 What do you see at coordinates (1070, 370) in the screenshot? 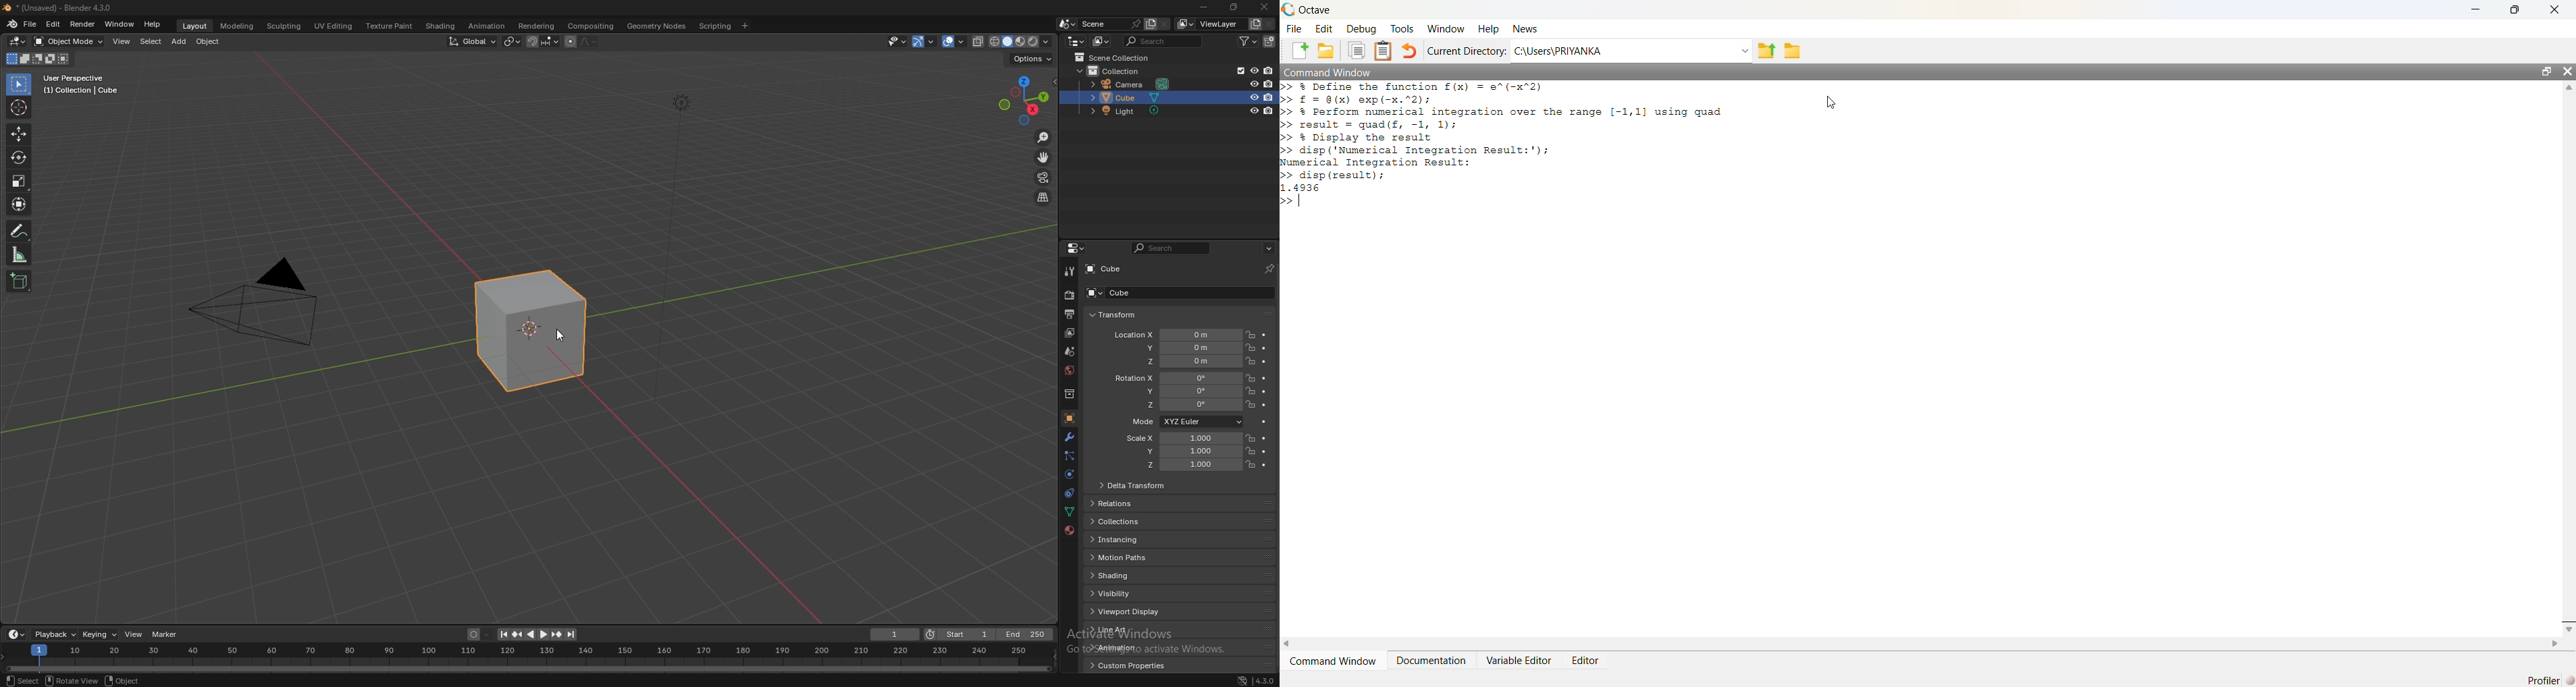
I see `world` at bounding box center [1070, 370].